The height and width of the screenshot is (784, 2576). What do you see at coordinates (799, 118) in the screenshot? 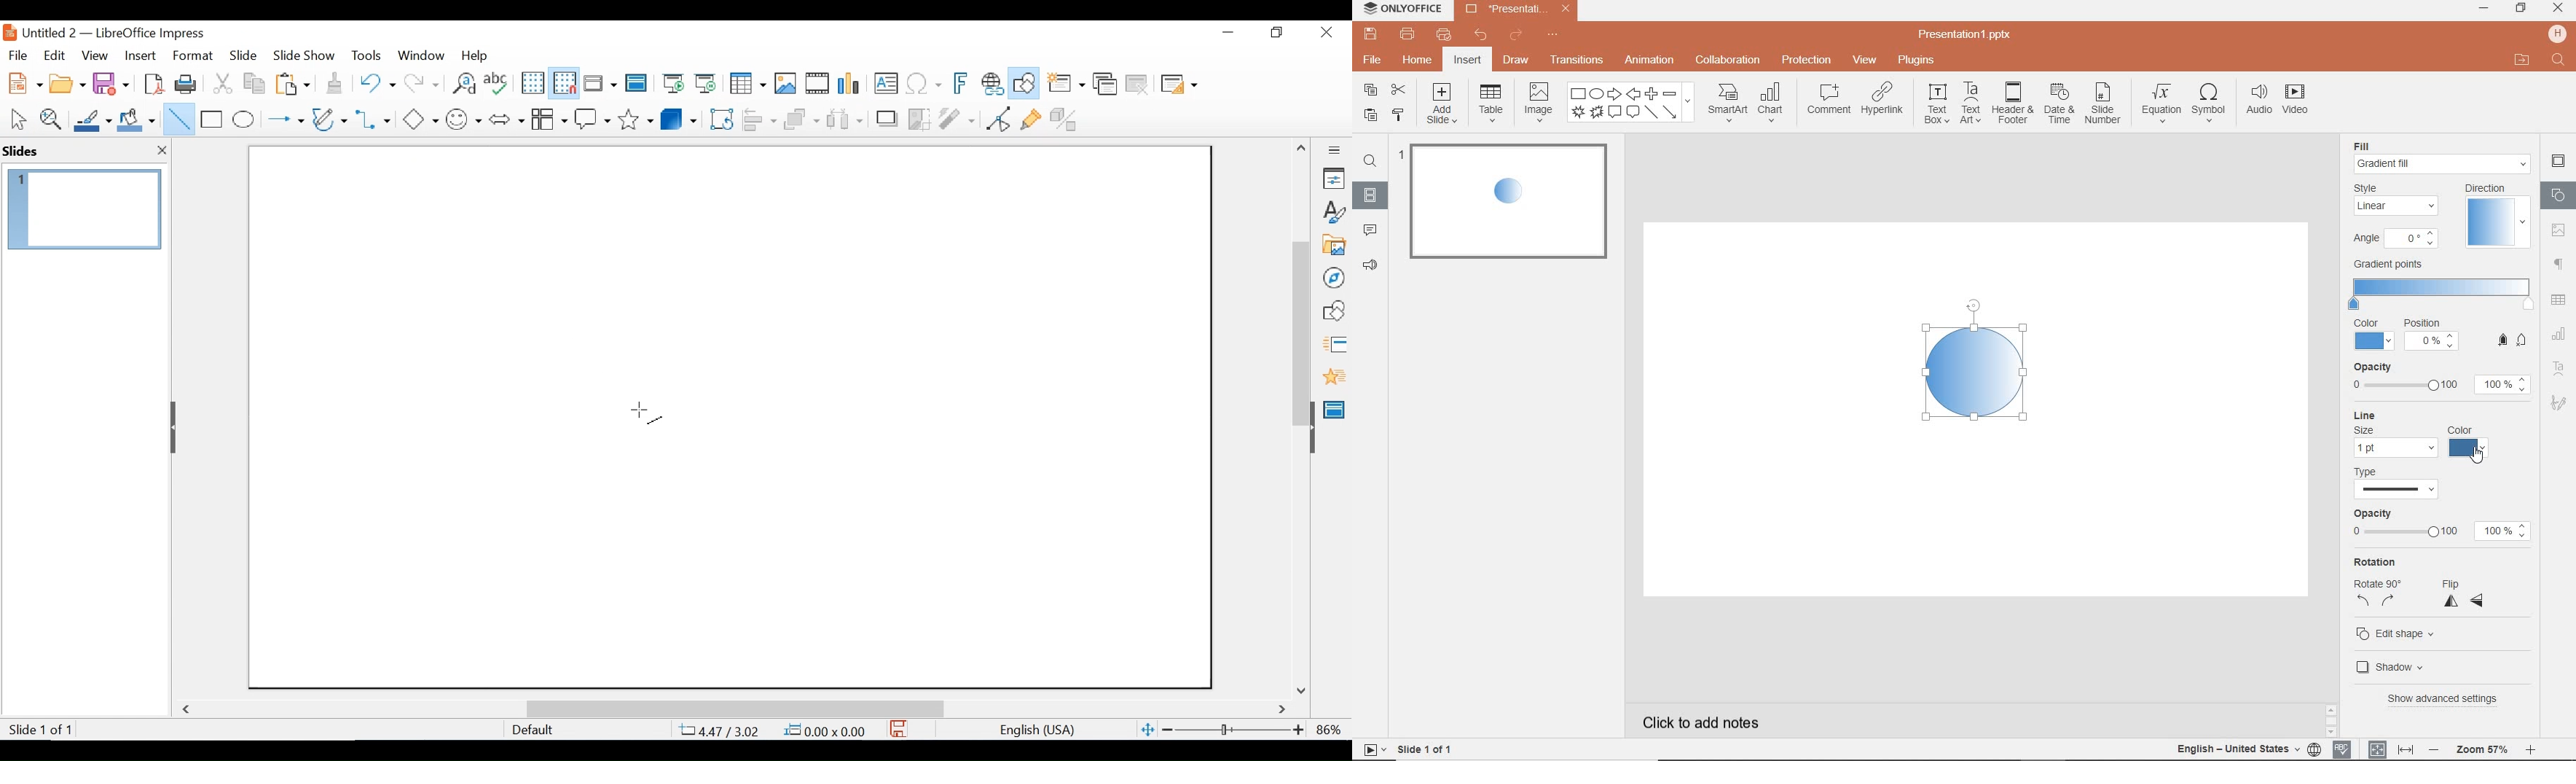
I see `Arrange` at bounding box center [799, 118].